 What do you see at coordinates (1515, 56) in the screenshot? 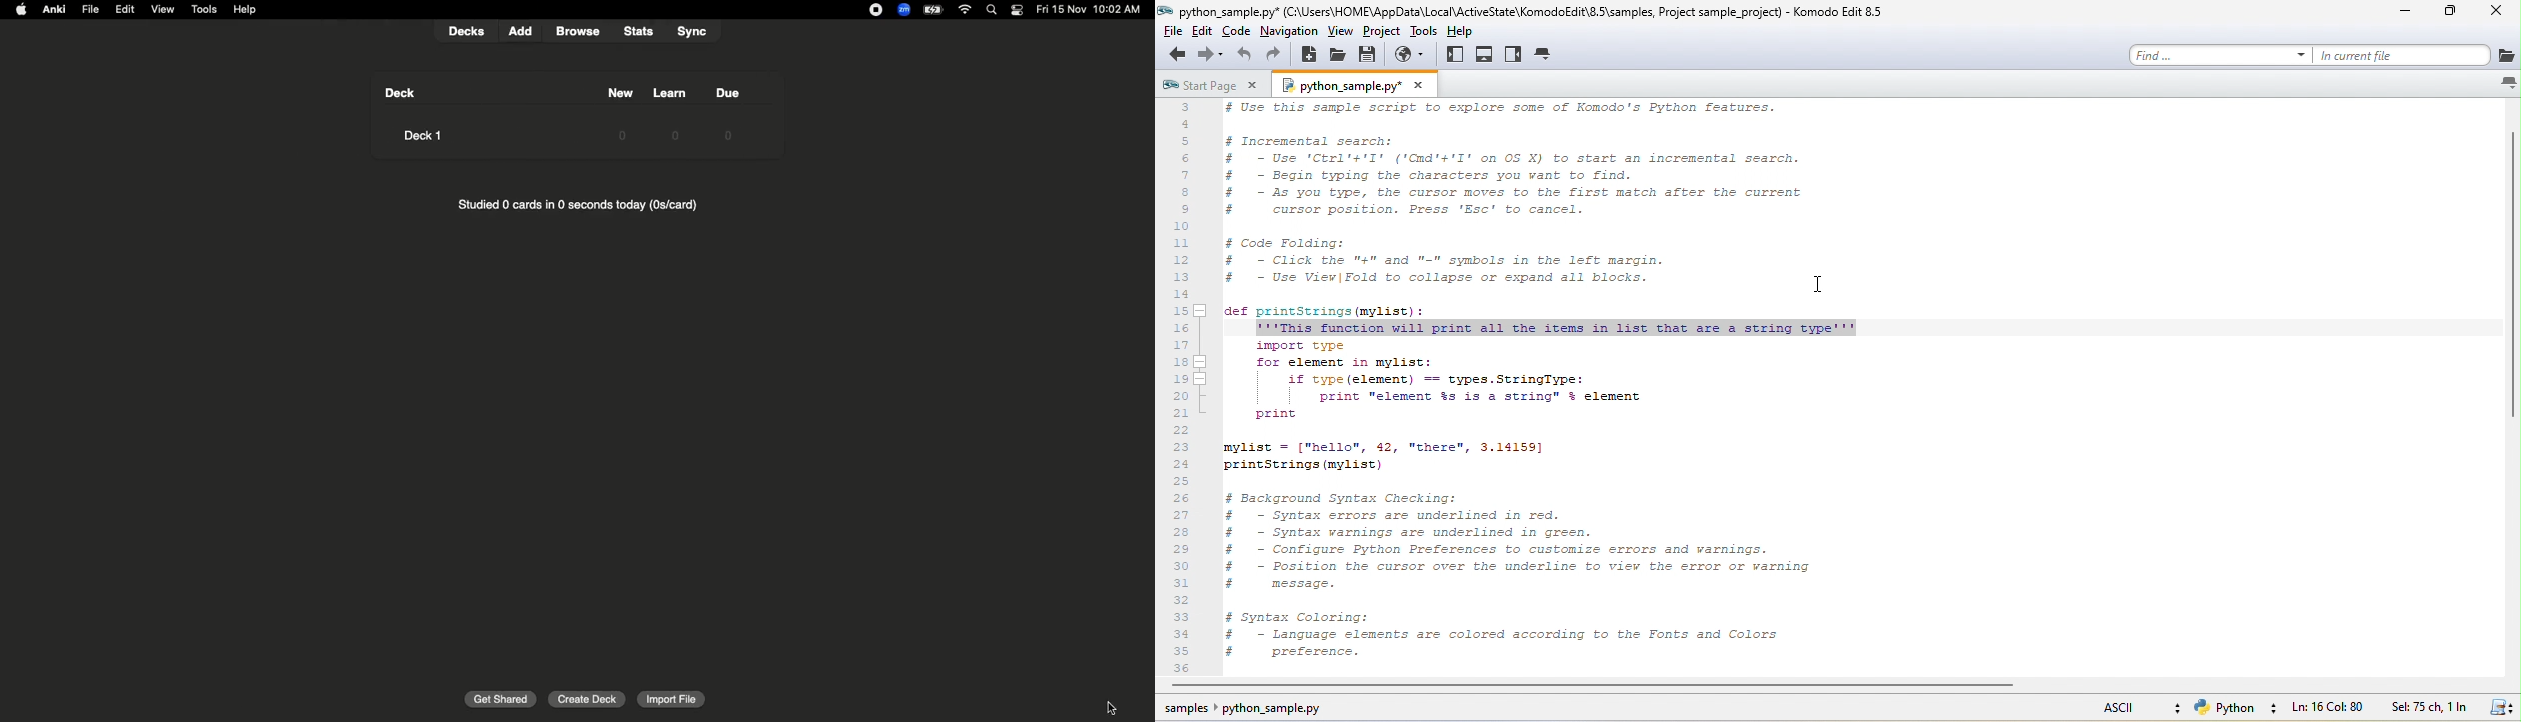
I see `right pane` at bounding box center [1515, 56].